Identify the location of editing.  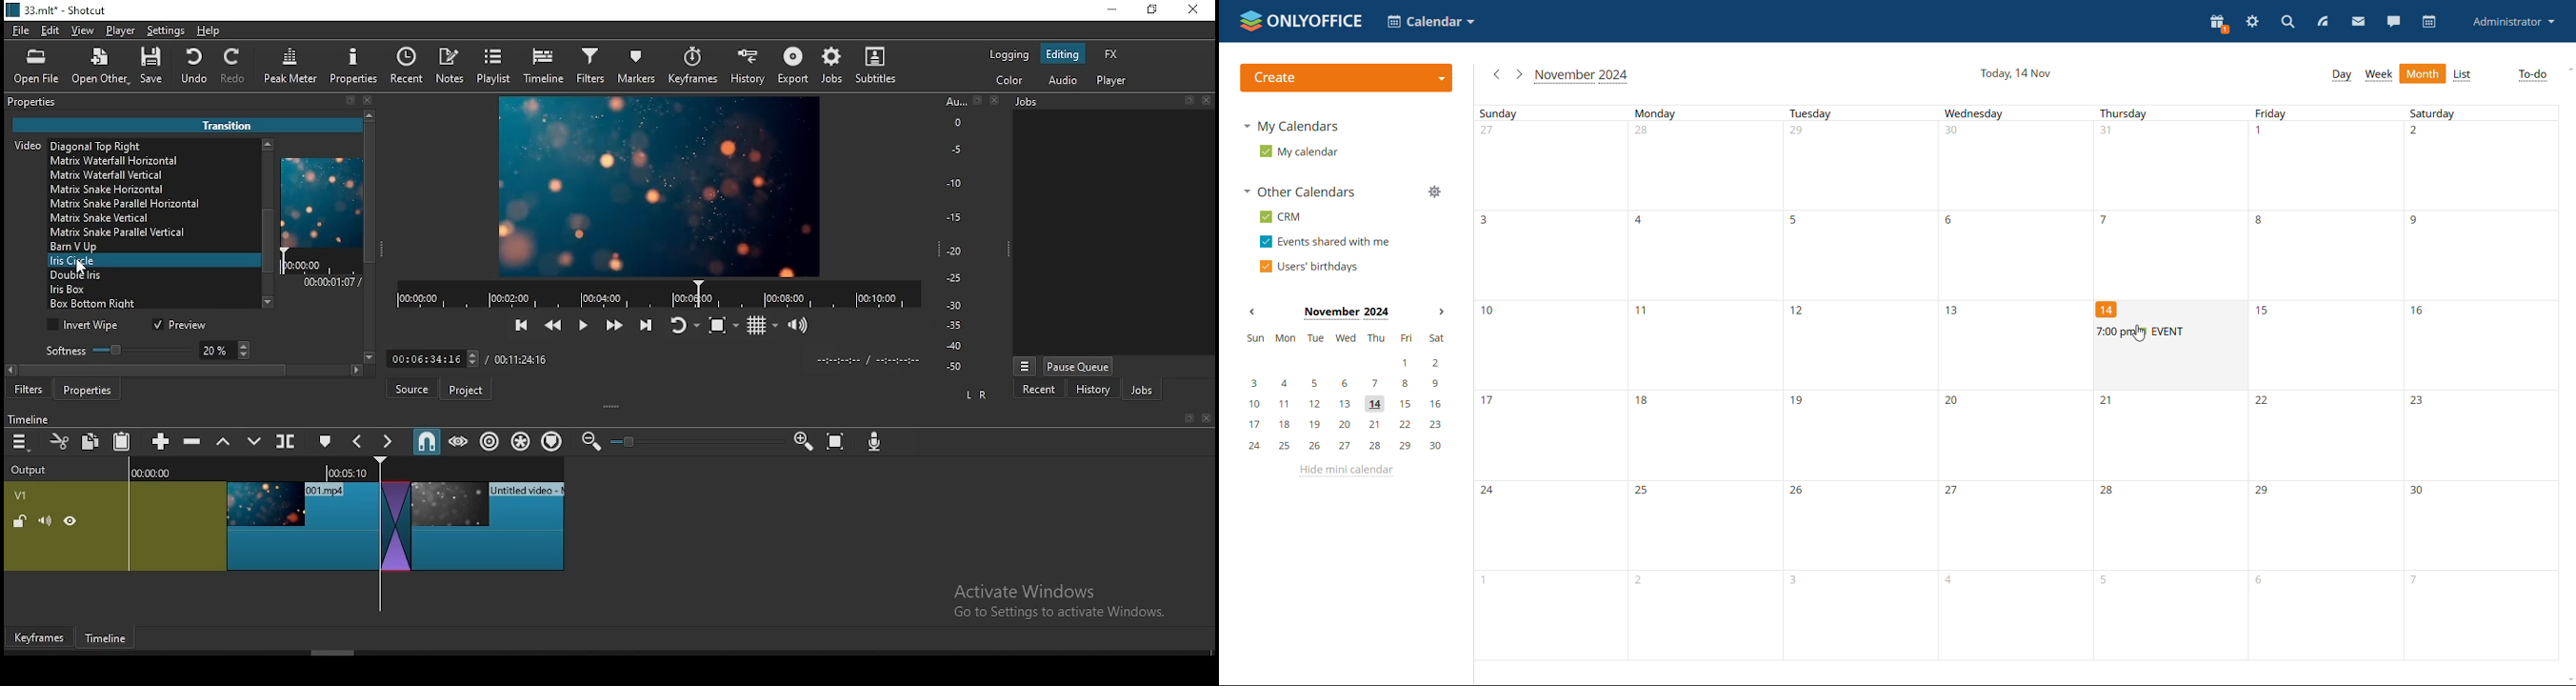
(1063, 55).